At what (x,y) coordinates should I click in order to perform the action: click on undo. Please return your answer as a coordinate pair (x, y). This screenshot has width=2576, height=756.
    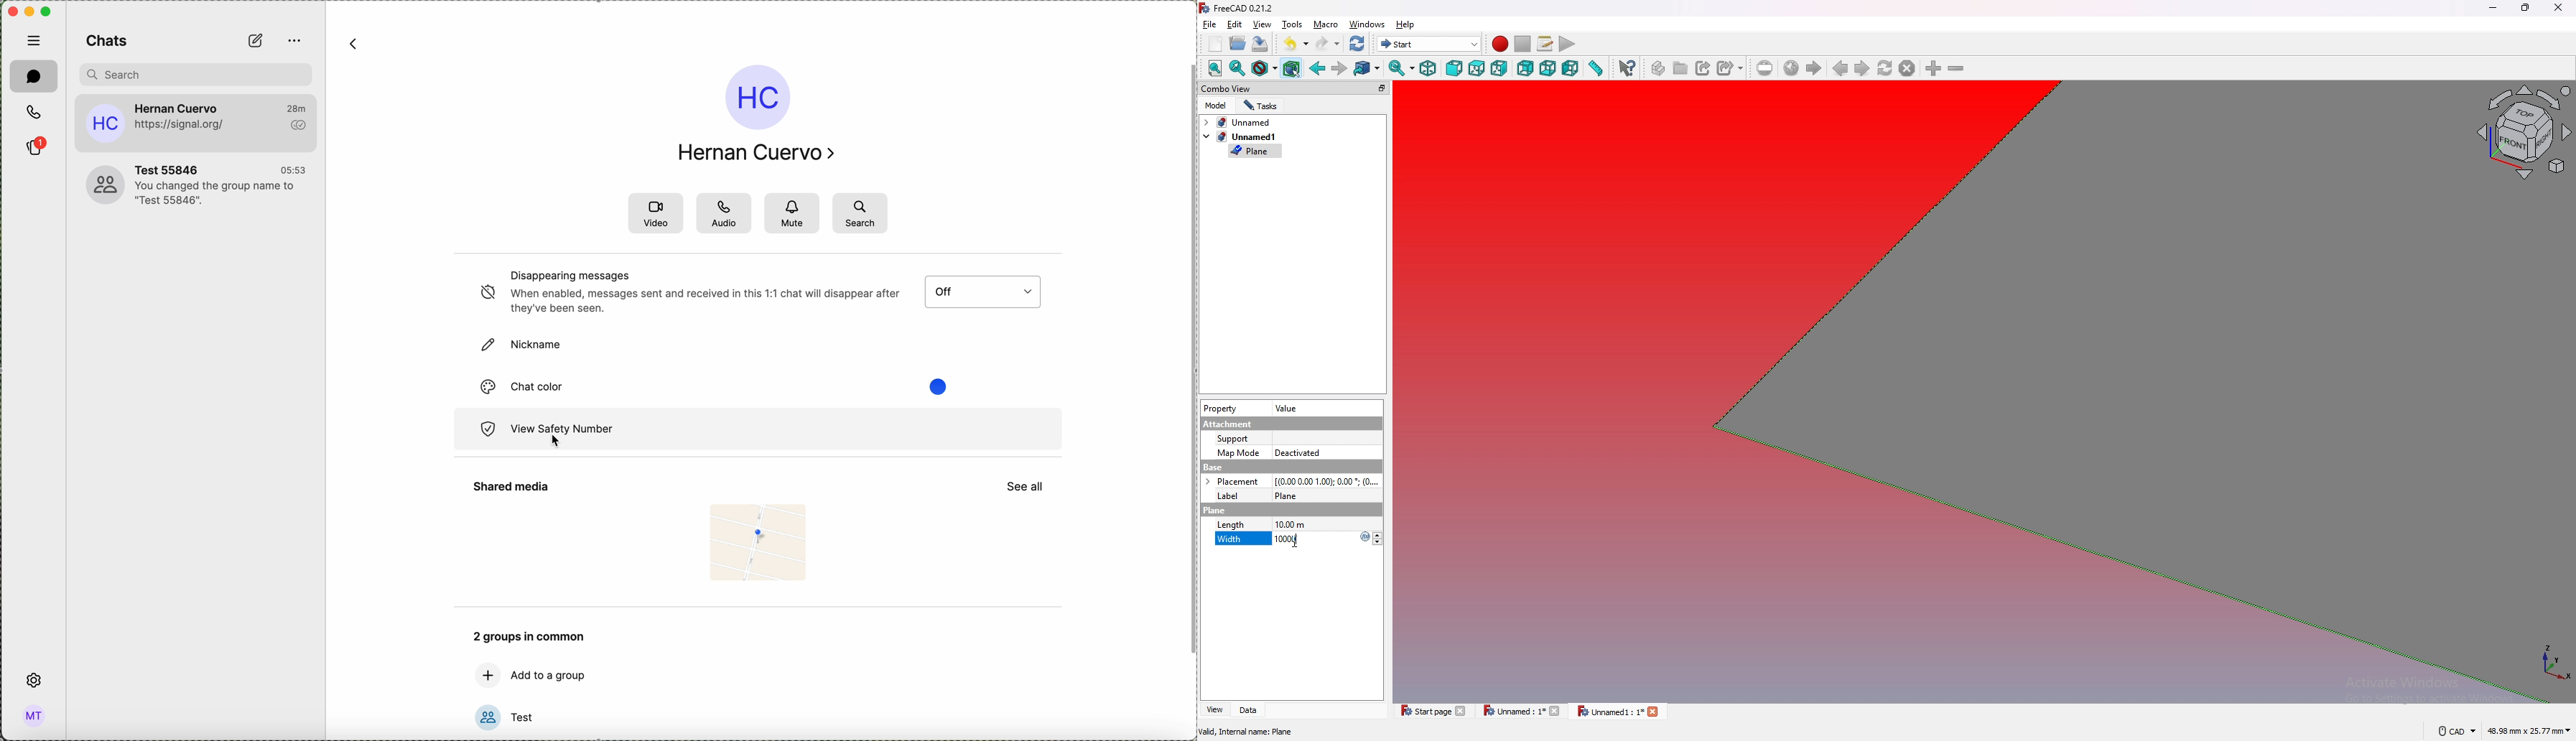
    Looking at the image, I should click on (1296, 42).